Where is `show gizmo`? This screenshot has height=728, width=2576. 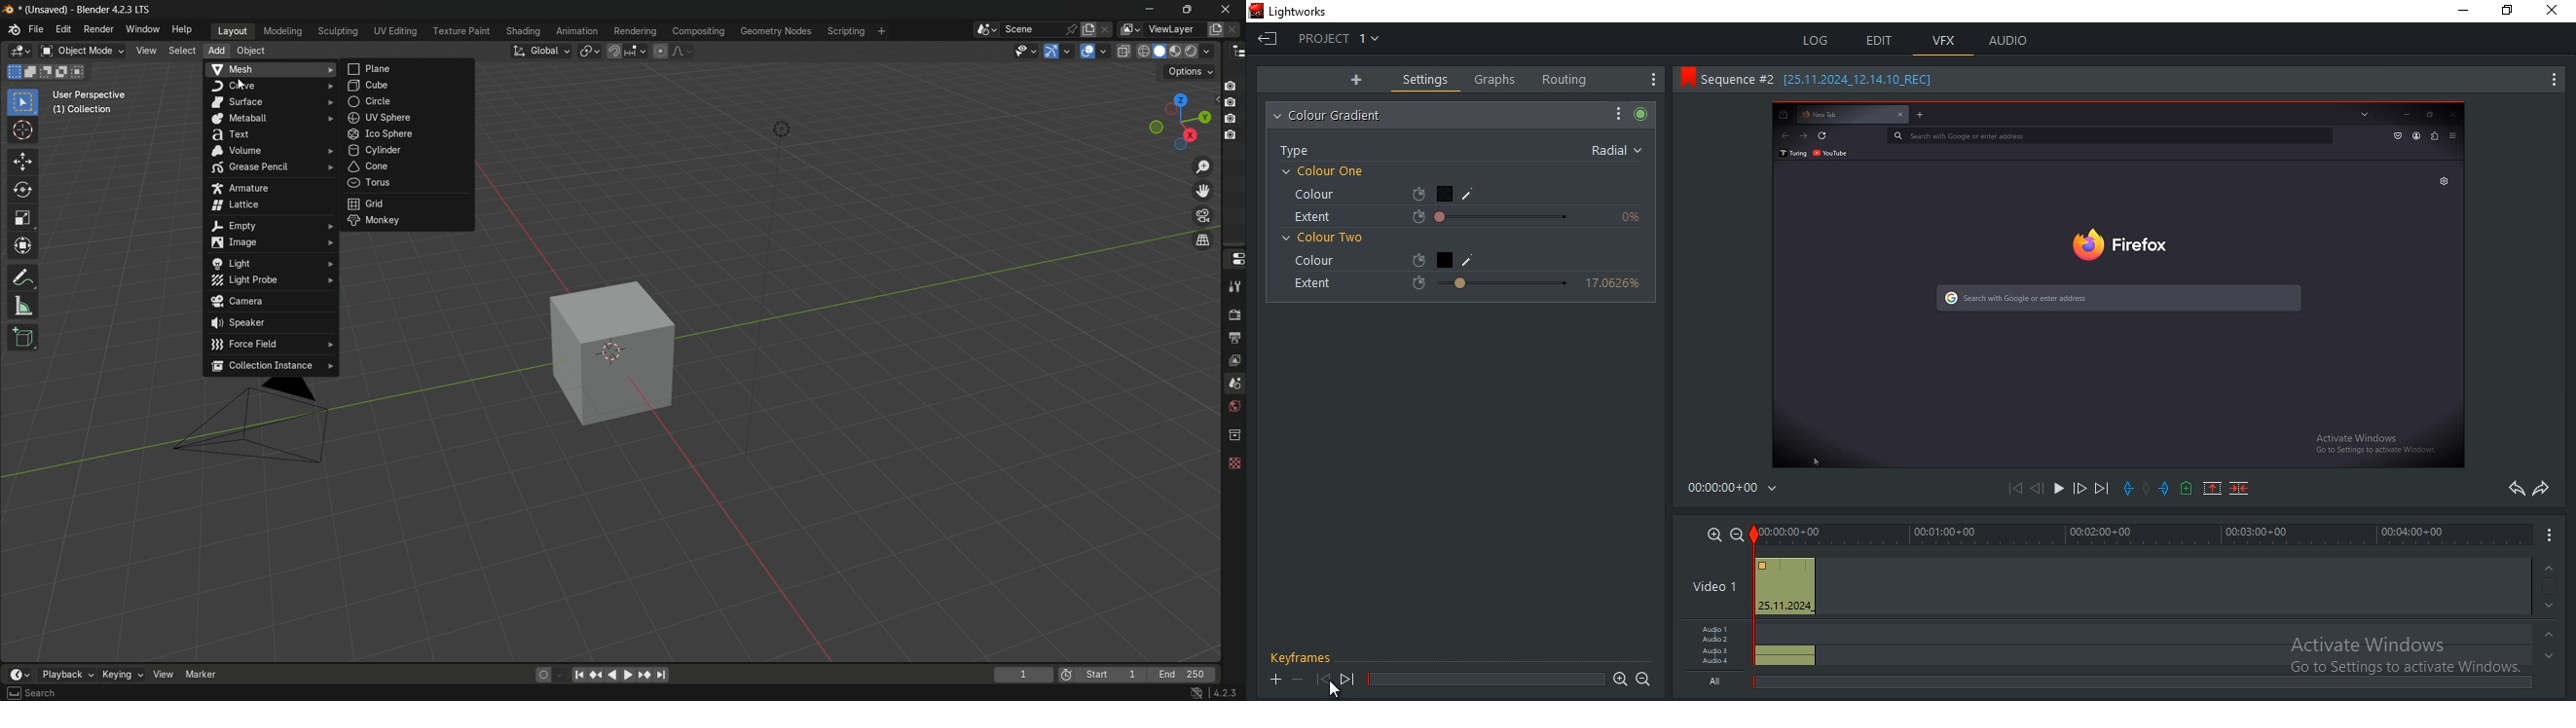
show gizmo is located at coordinates (1050, 51).